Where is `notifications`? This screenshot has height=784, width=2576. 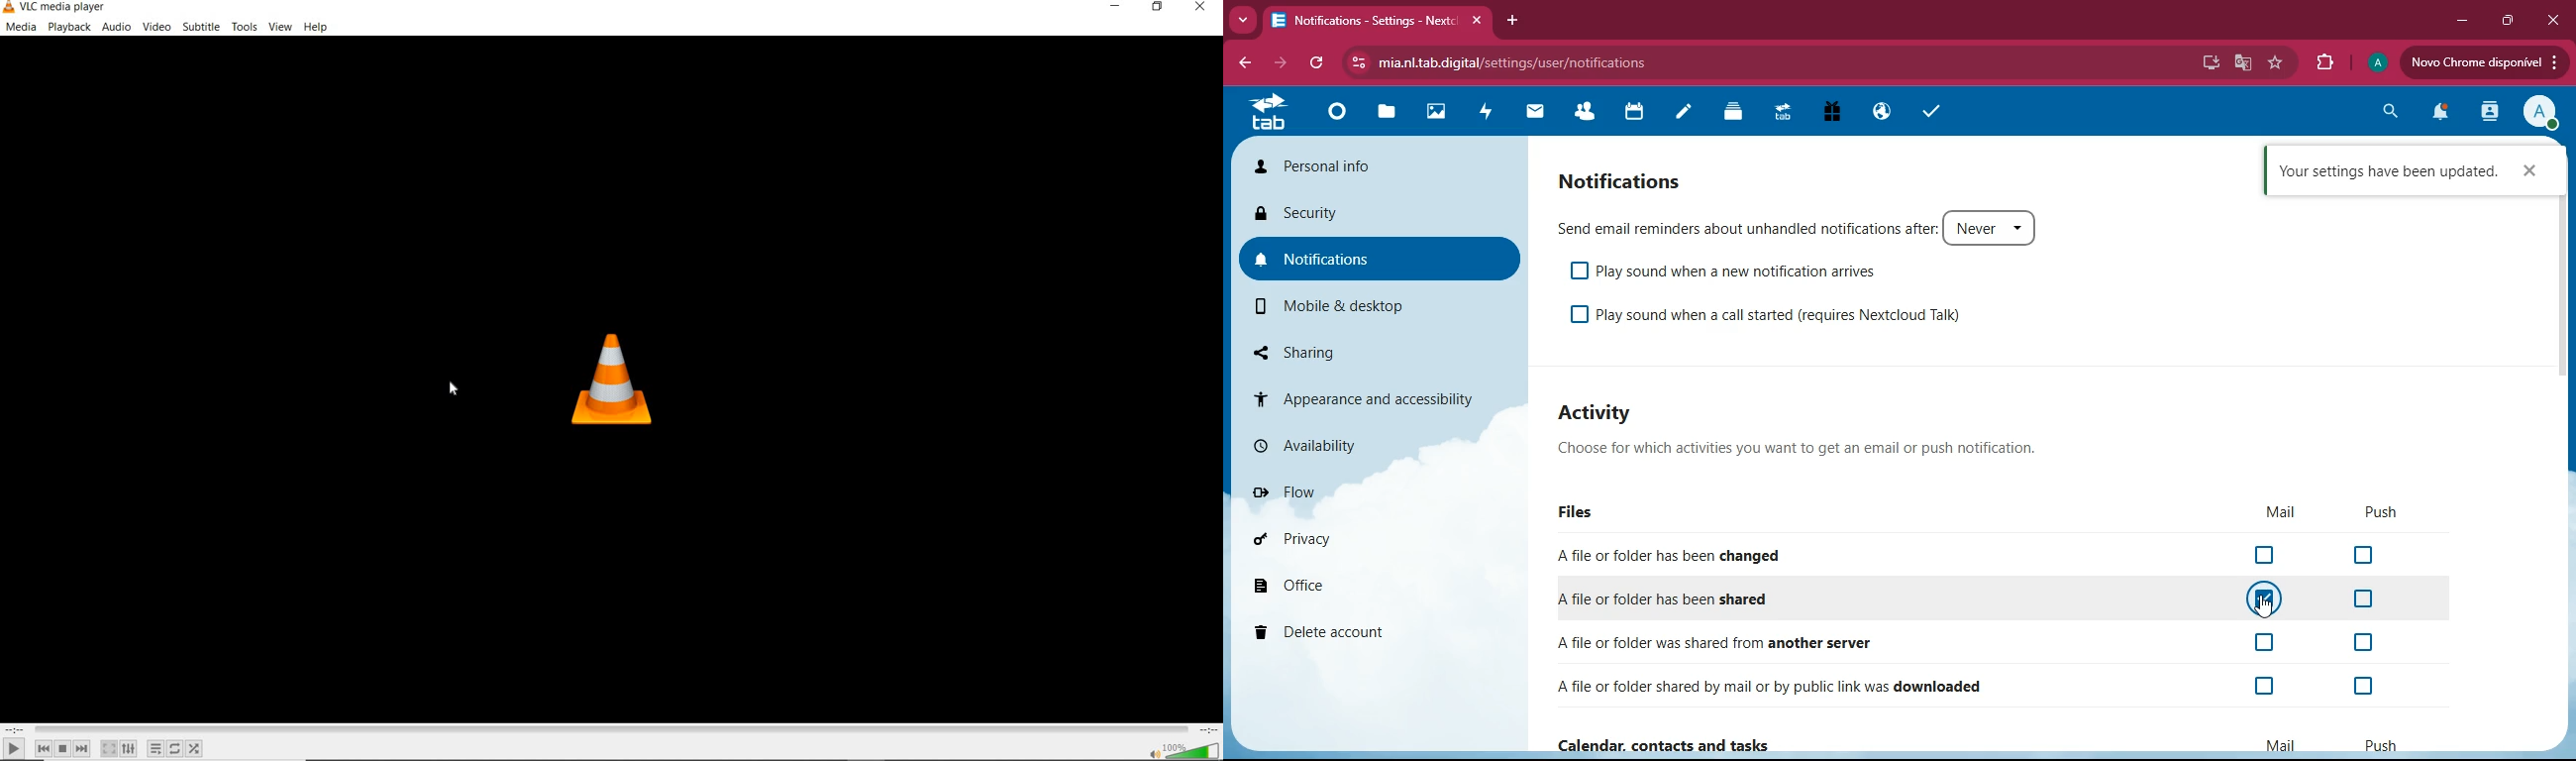 notifications is located at coordinates (1384, 257).